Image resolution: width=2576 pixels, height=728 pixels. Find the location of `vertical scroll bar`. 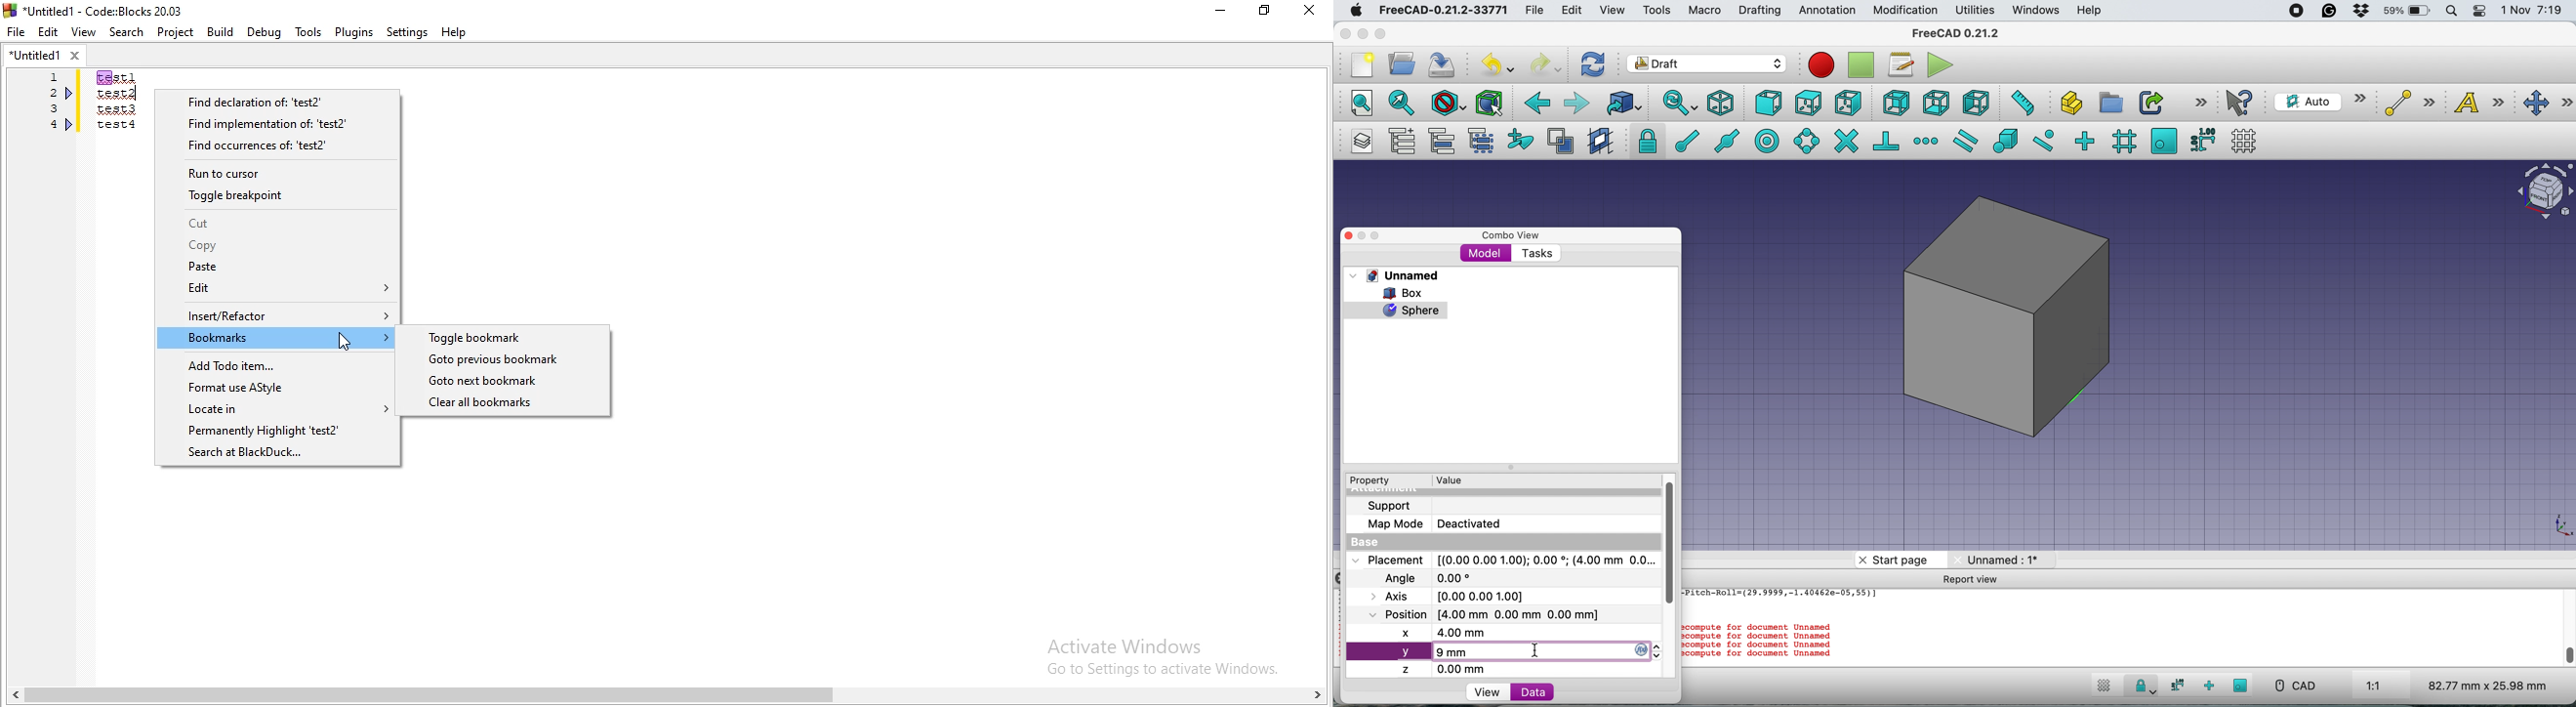

vertical scroll bar is located at coordinates (1678, 545).